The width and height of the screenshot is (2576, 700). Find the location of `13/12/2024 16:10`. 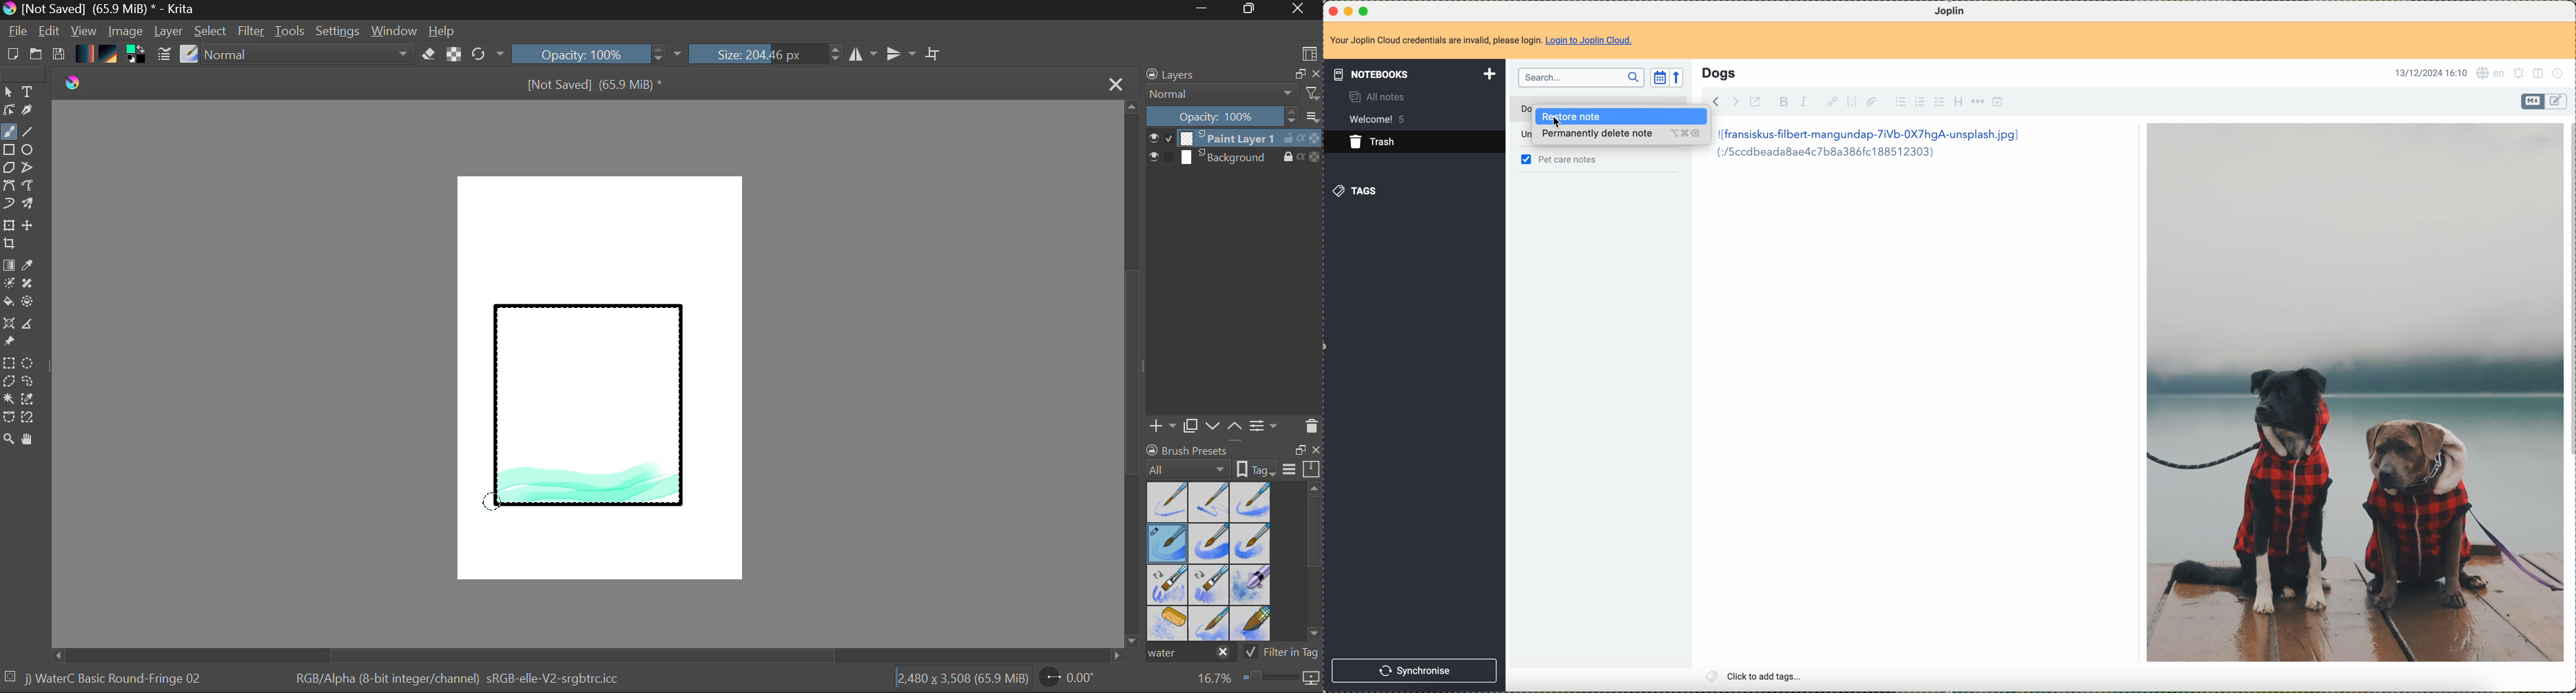

13/12/2024 16:10 is located at coordinates (2430, 71).